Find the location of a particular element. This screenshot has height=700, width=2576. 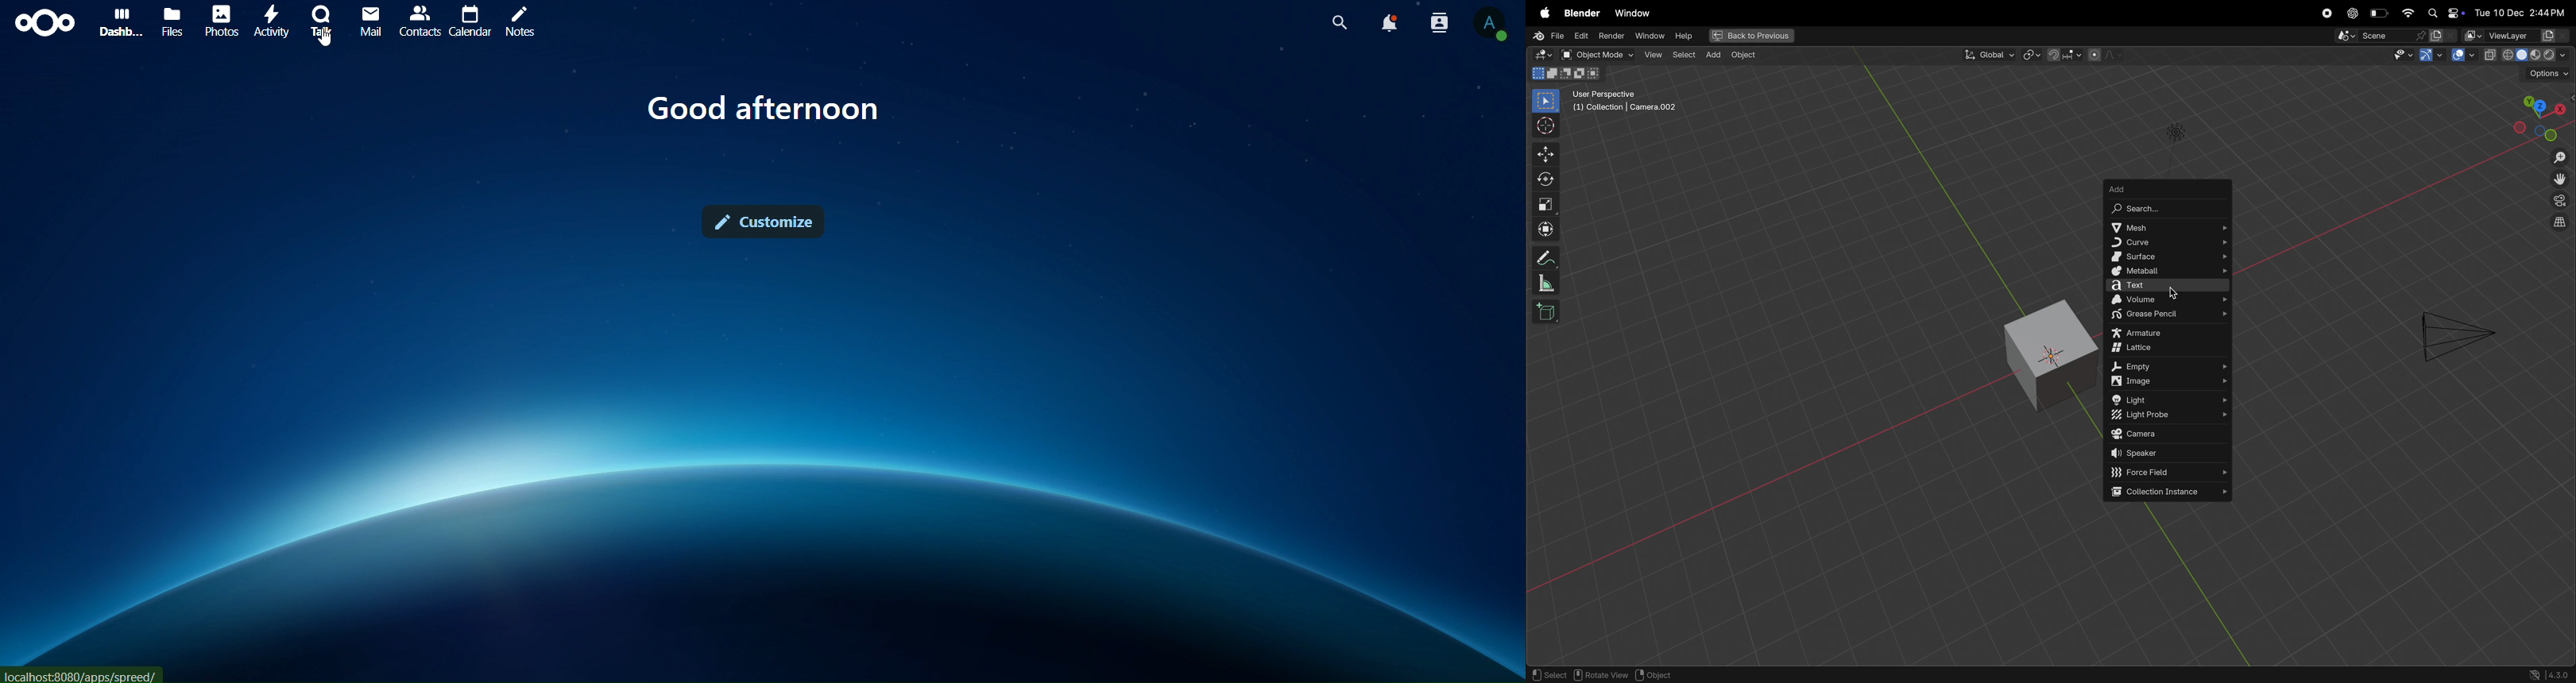

apple menu is located at coordinates (1543, 13).